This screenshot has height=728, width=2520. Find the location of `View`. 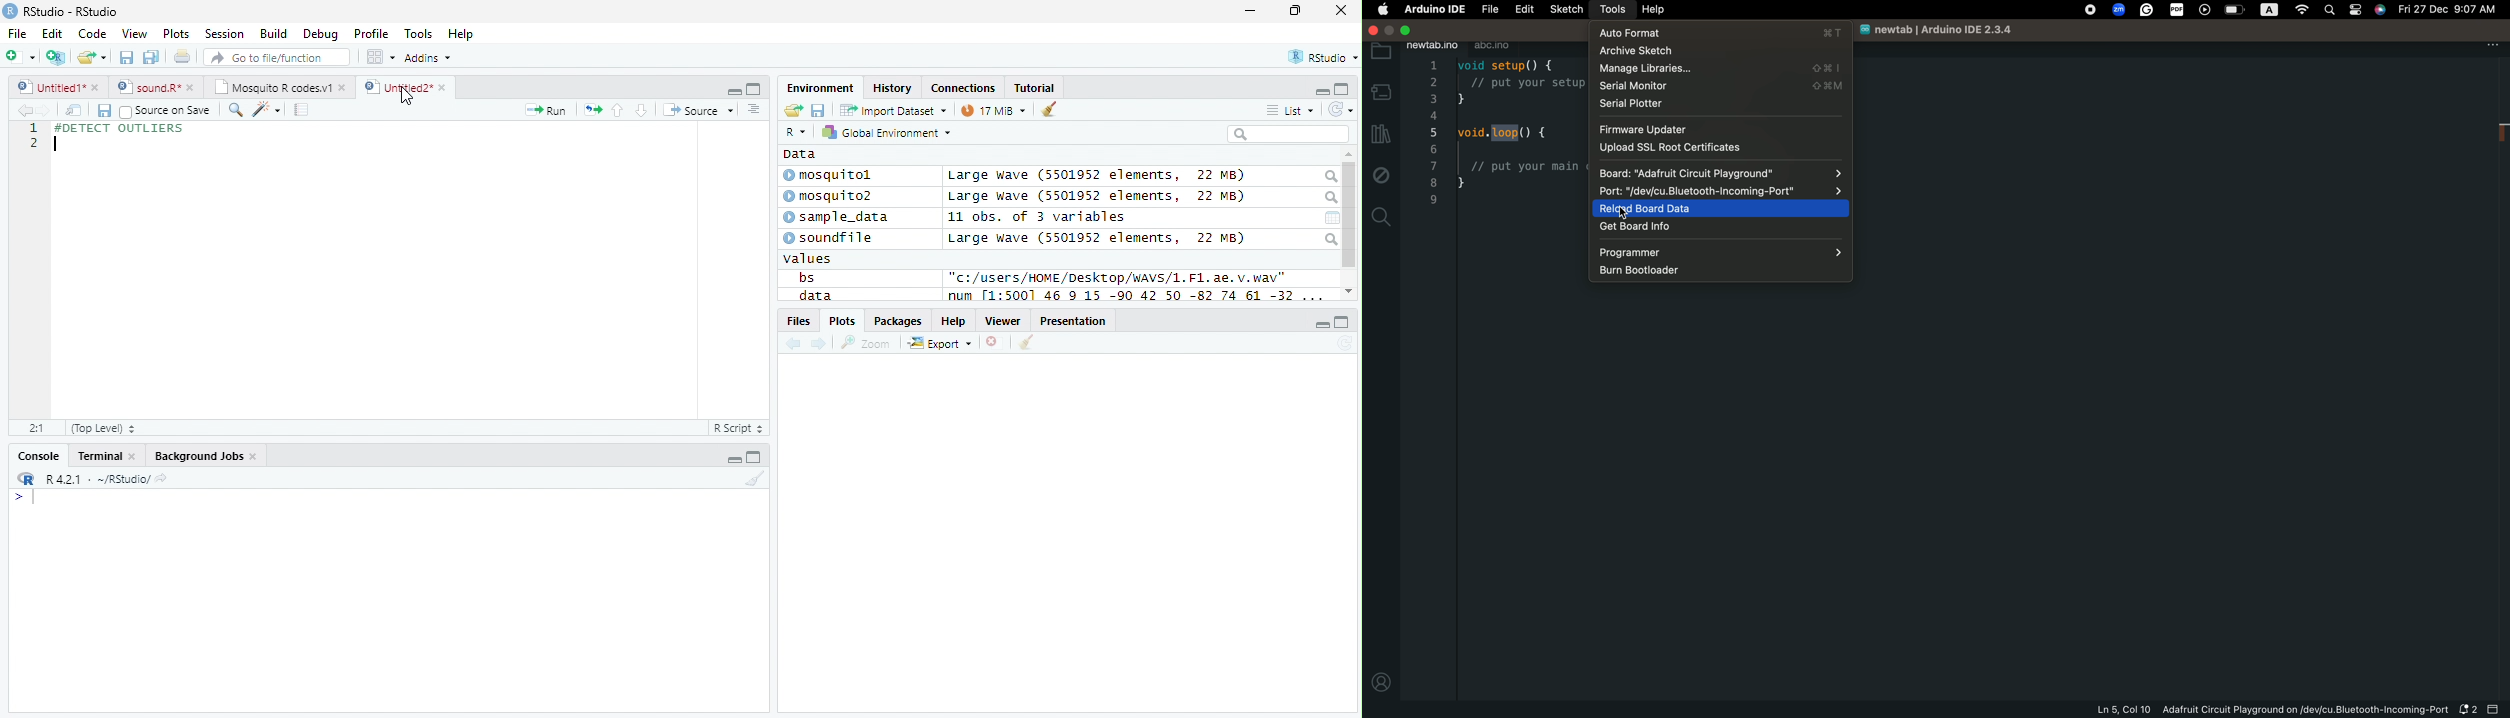

View is located at coordinates (136, 33).